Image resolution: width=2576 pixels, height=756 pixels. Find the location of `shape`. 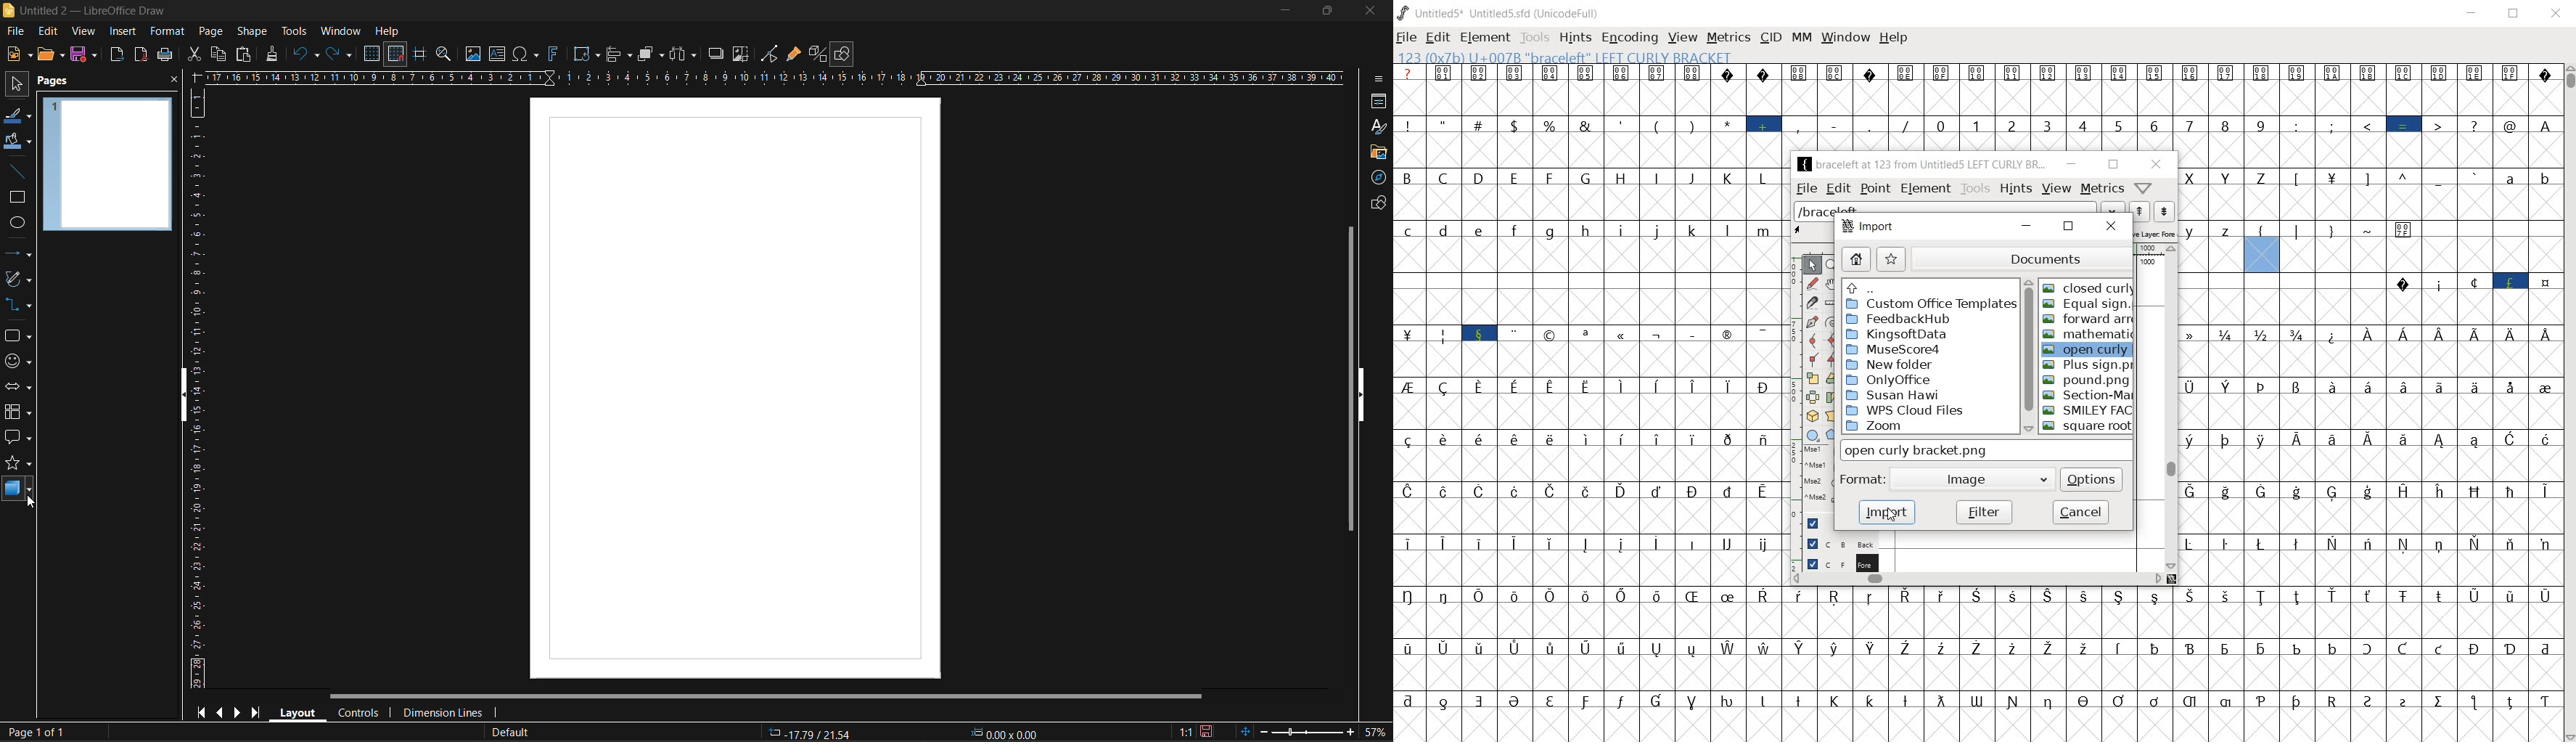

shape is located at coordinates (255, 30).